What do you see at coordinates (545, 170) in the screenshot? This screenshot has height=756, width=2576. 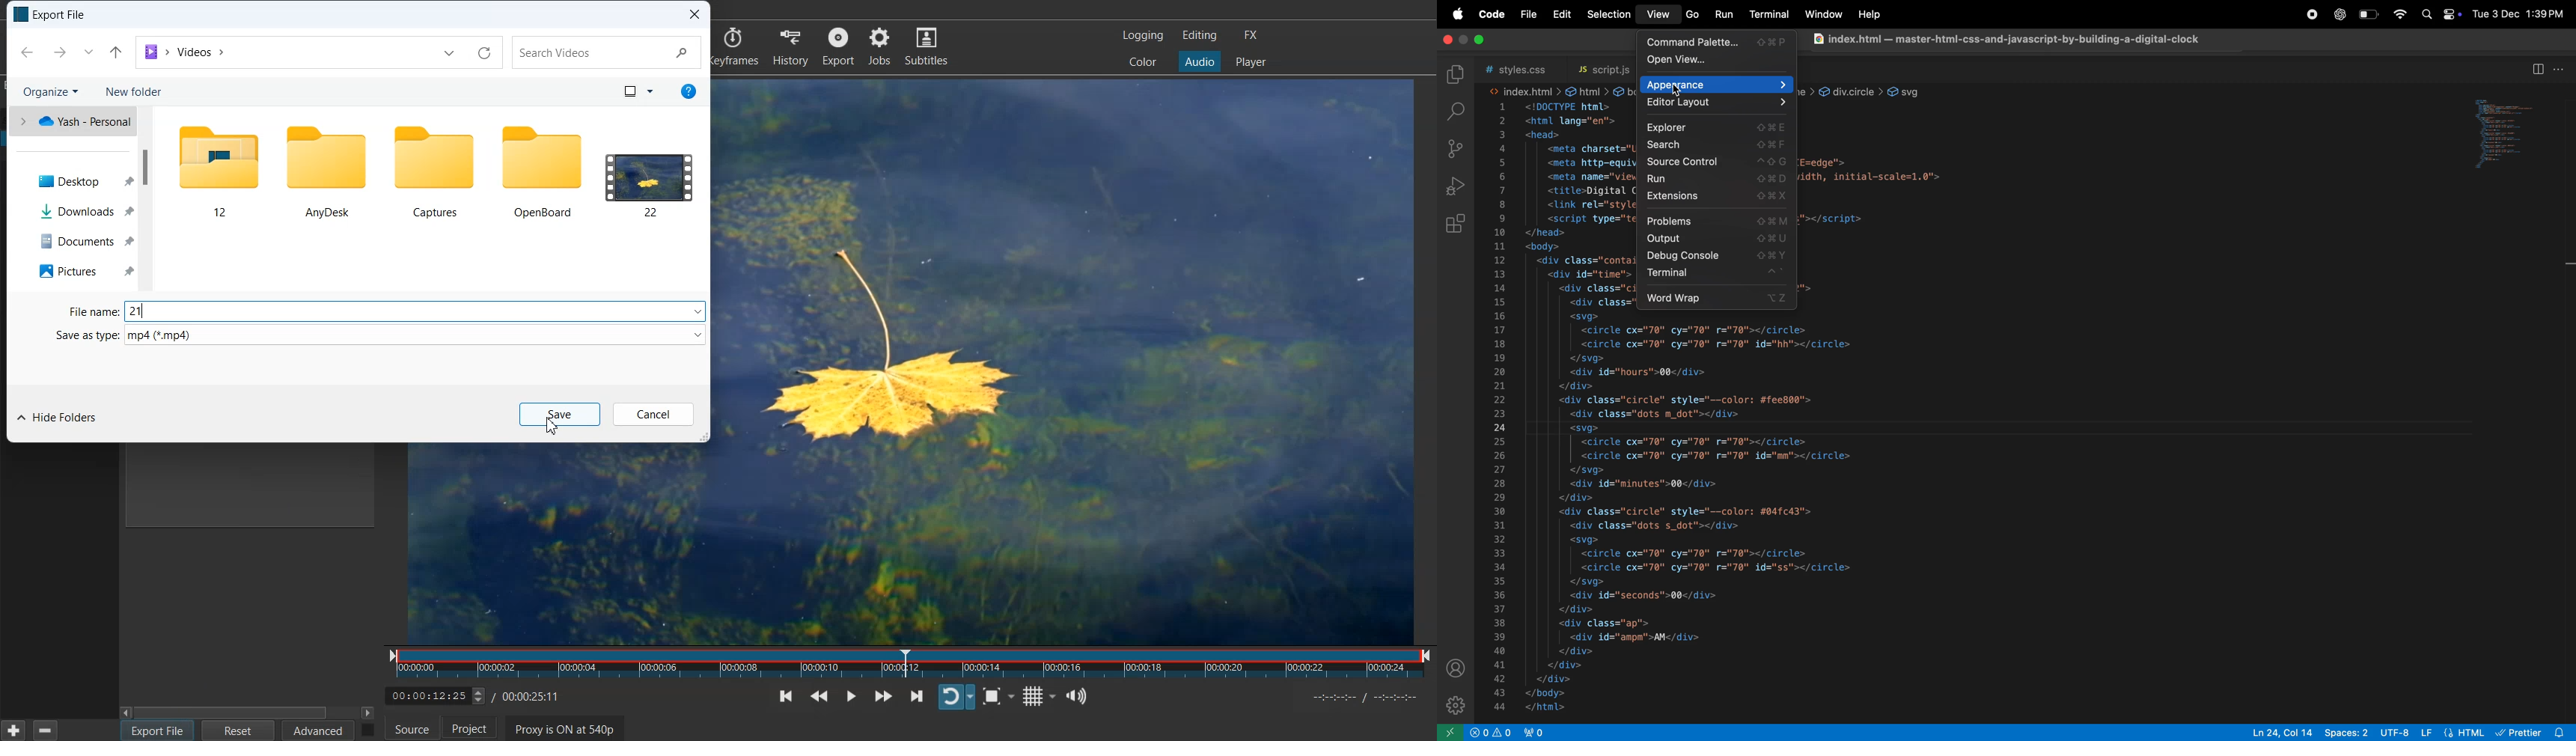 I see `Files` at bounding box center [545, 170].